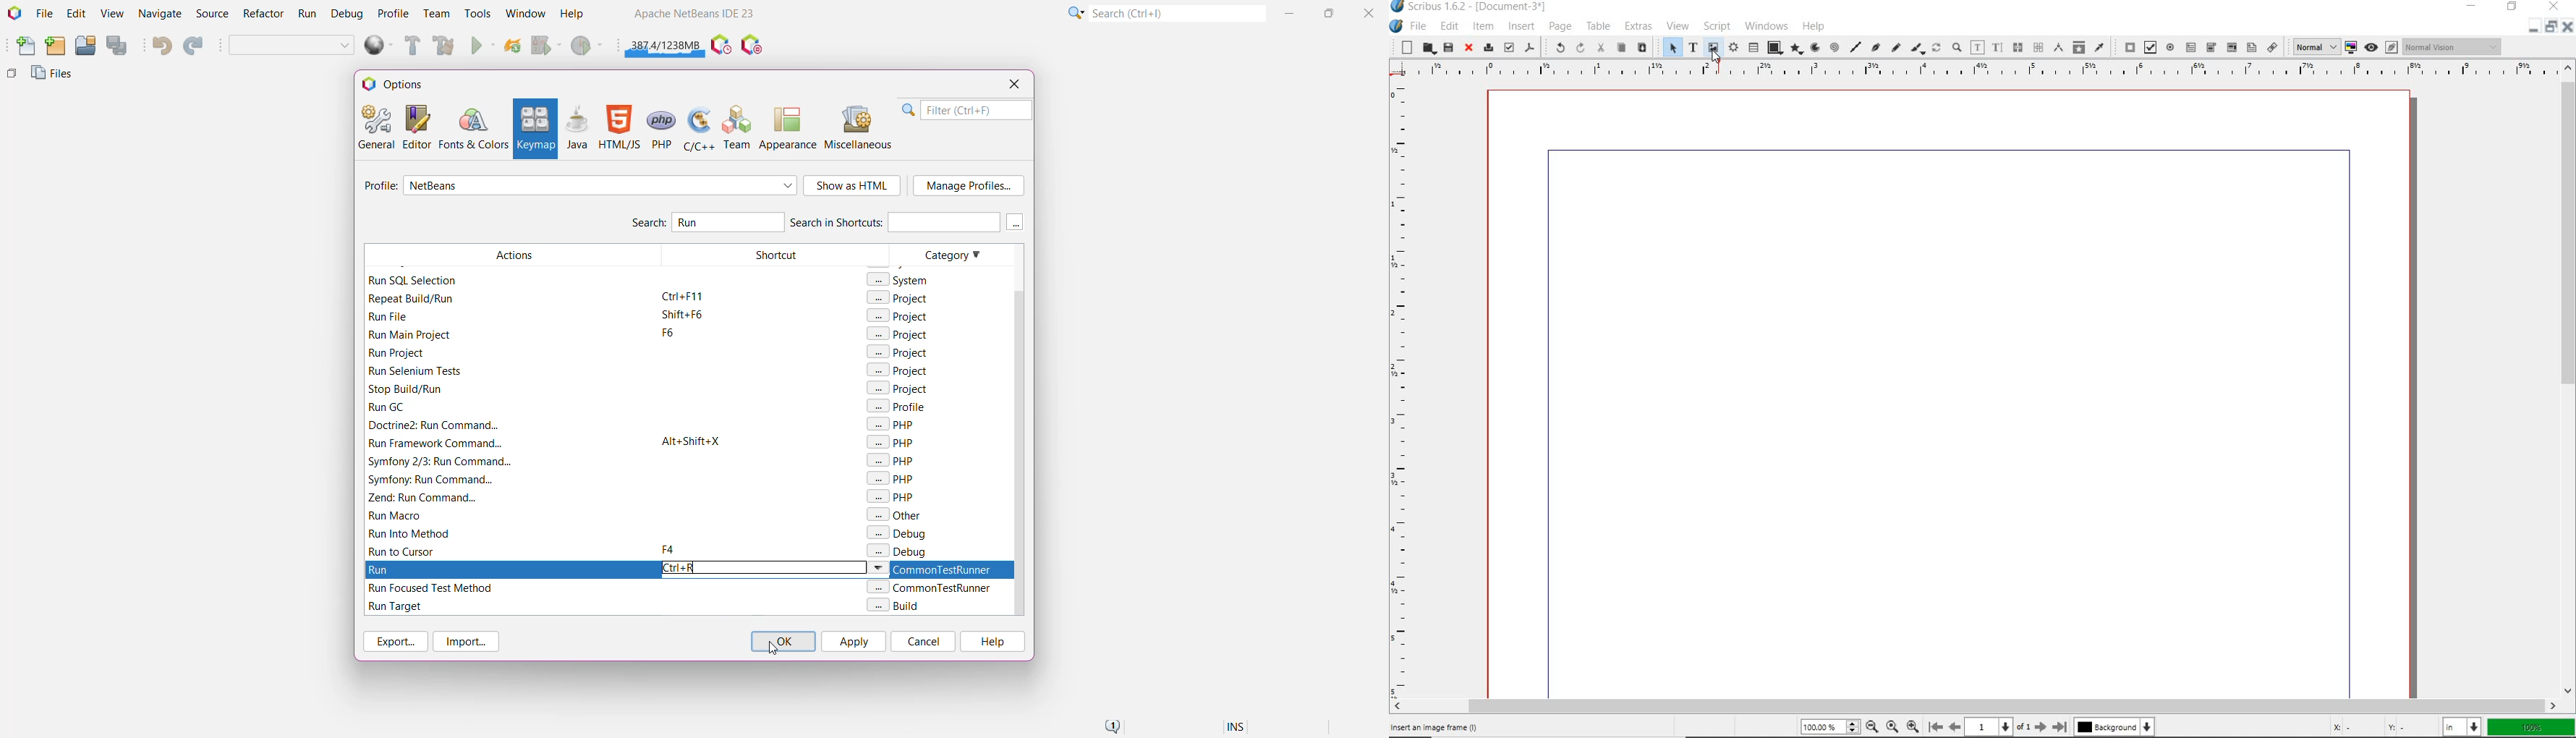 The width and height of the screenshot is (2576, 756). I want to click on pdf radio button, so click(2171, 47).